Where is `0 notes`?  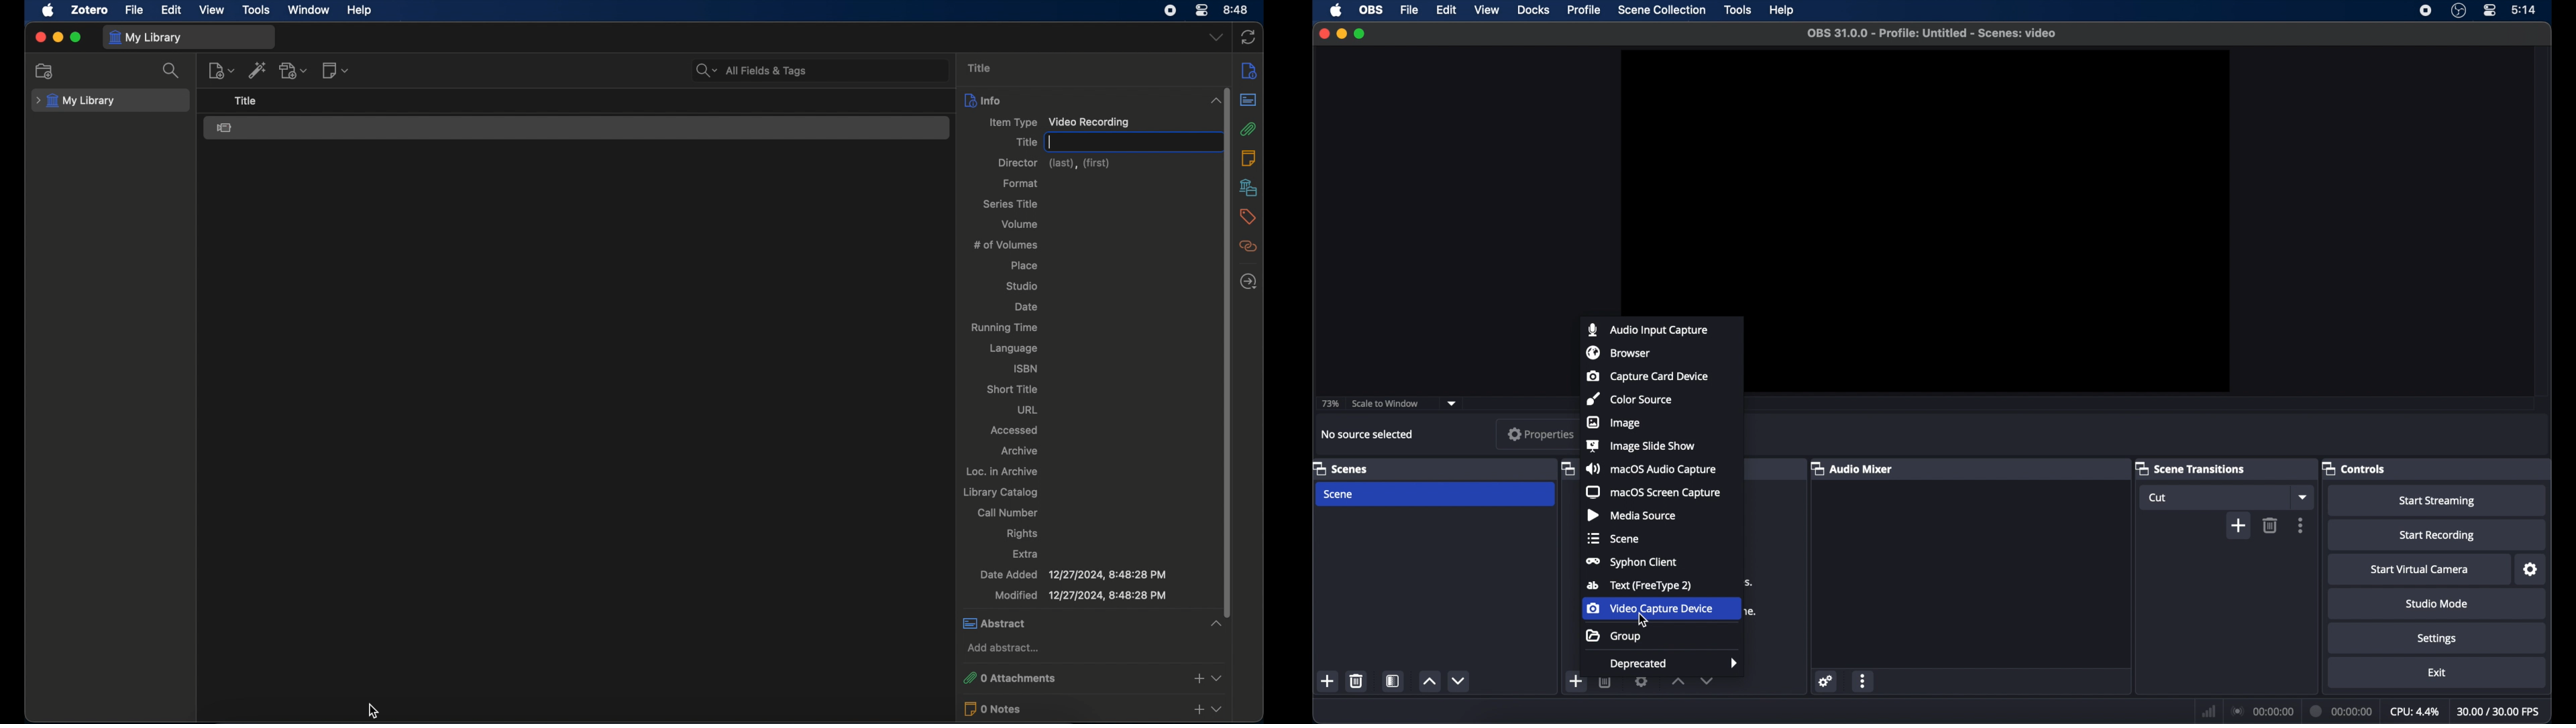 0 notes is located at coordinates (1071, 709).